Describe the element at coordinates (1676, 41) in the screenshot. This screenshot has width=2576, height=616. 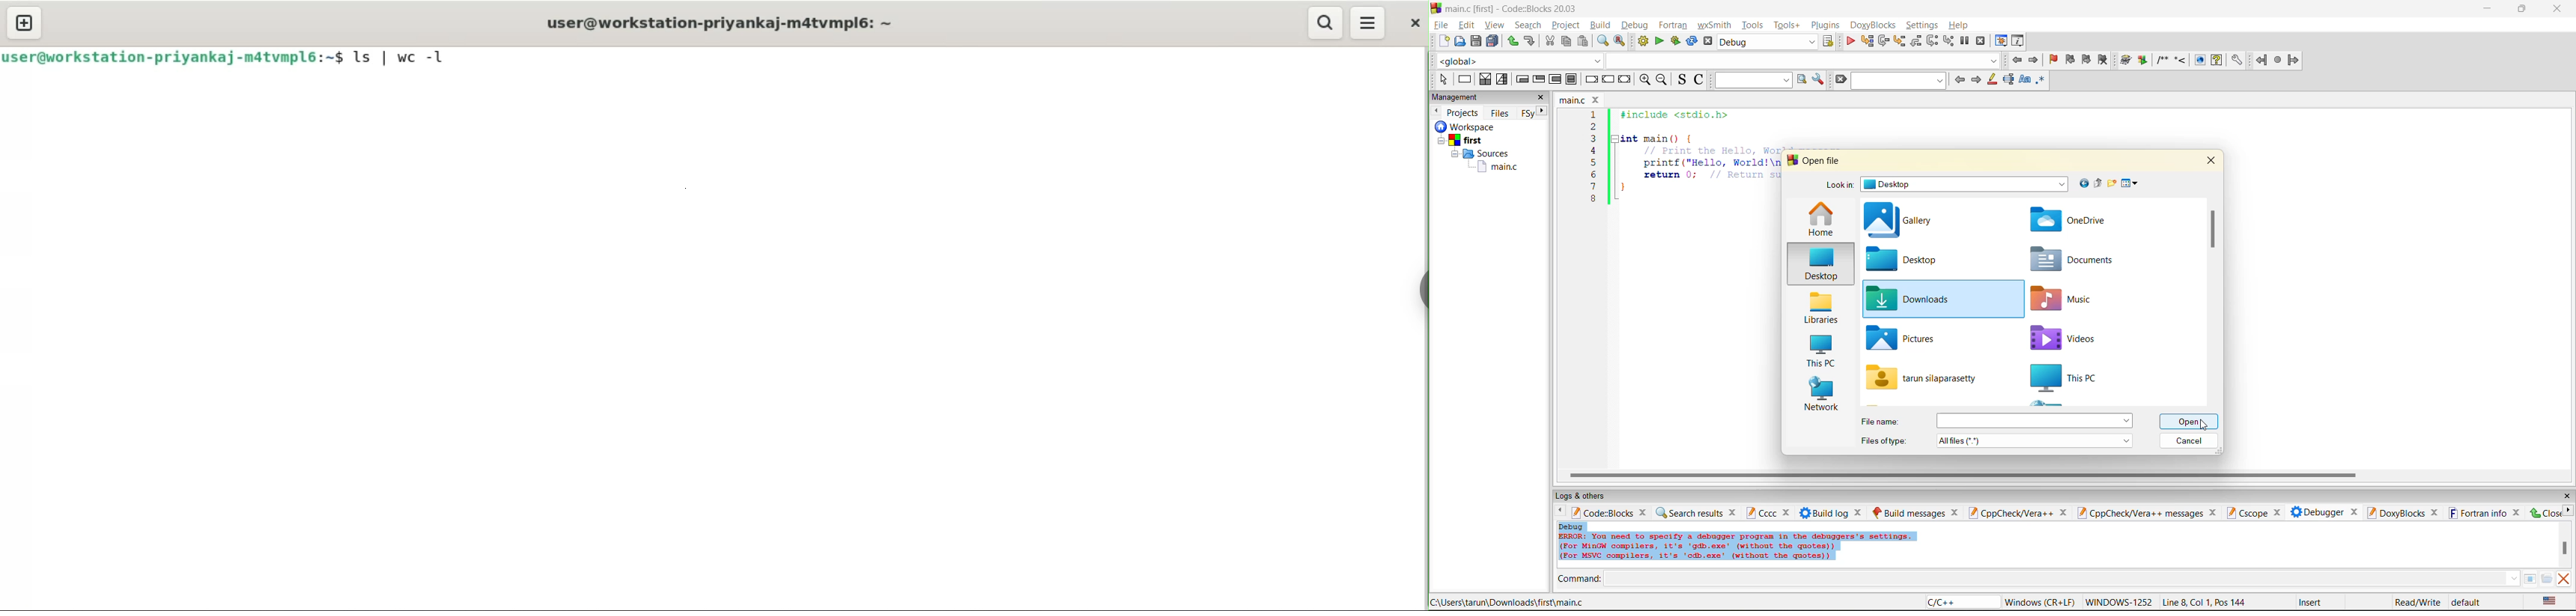
I see `build and run` at that location.